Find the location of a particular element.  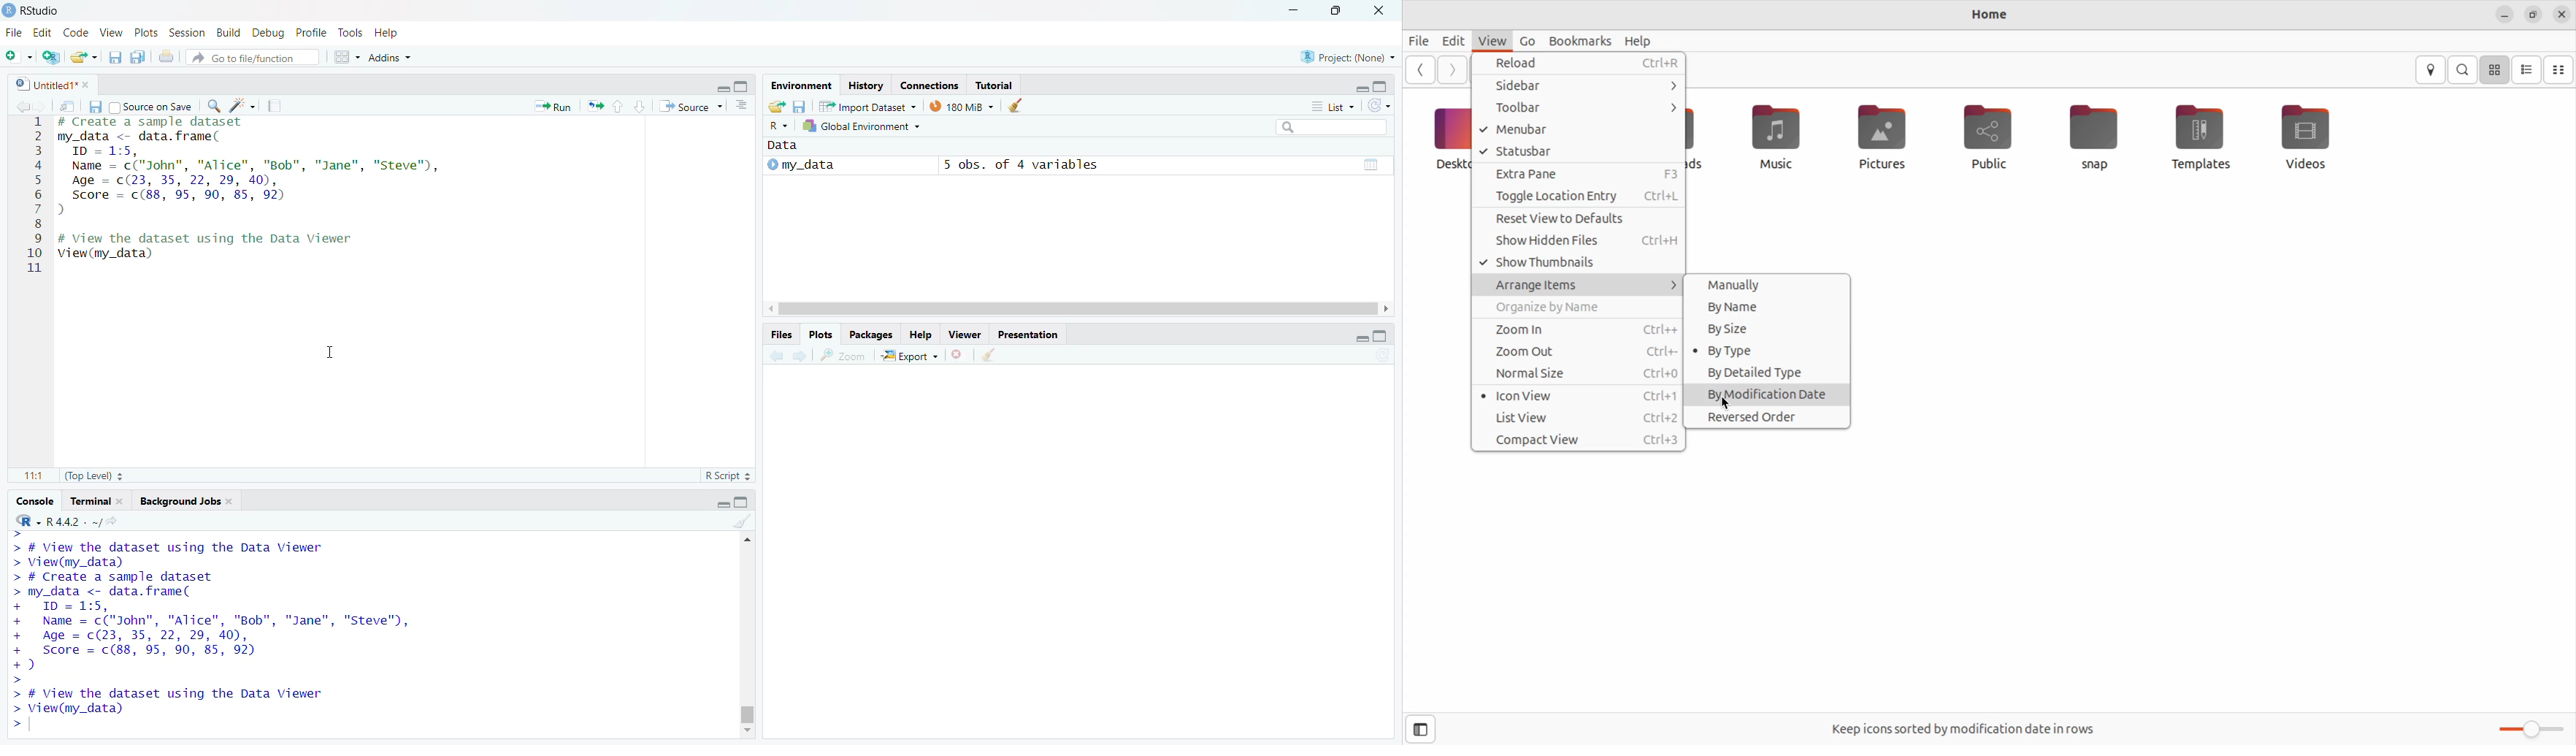

resize is located at coordinates (2532, 16).